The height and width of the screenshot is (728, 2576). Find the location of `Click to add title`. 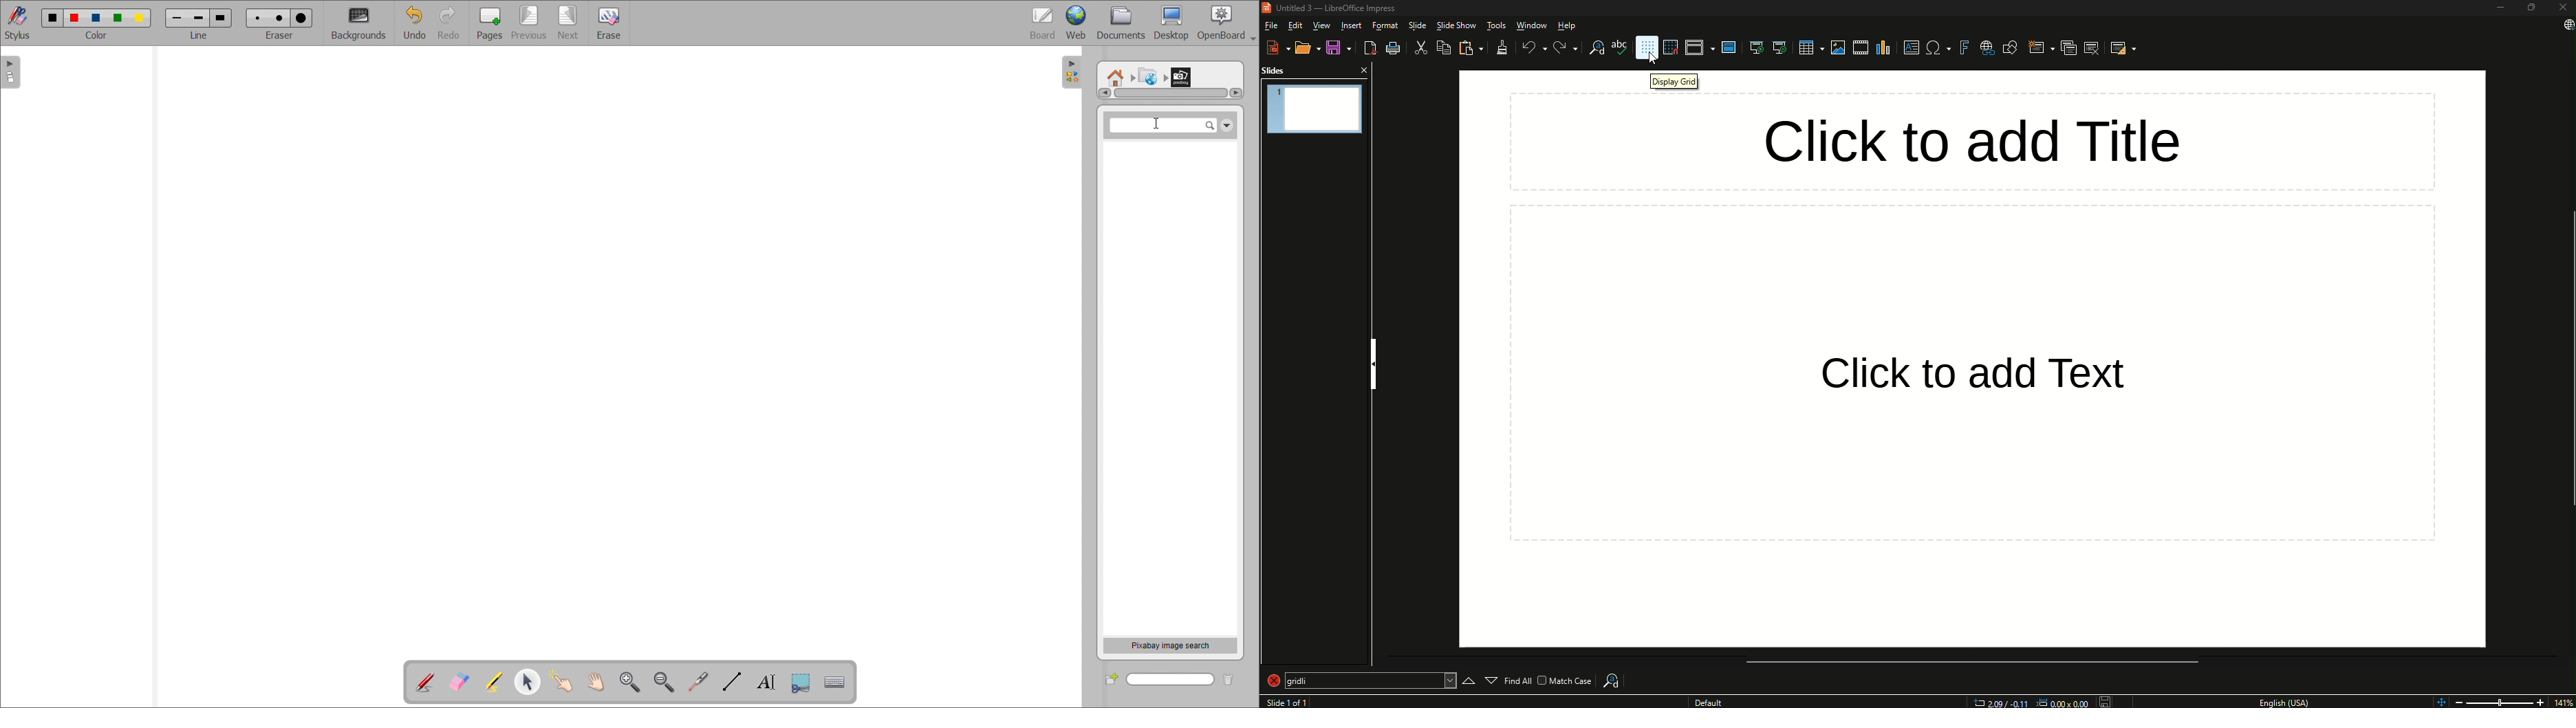

Click to add title is located at coordinates (1974, 137).